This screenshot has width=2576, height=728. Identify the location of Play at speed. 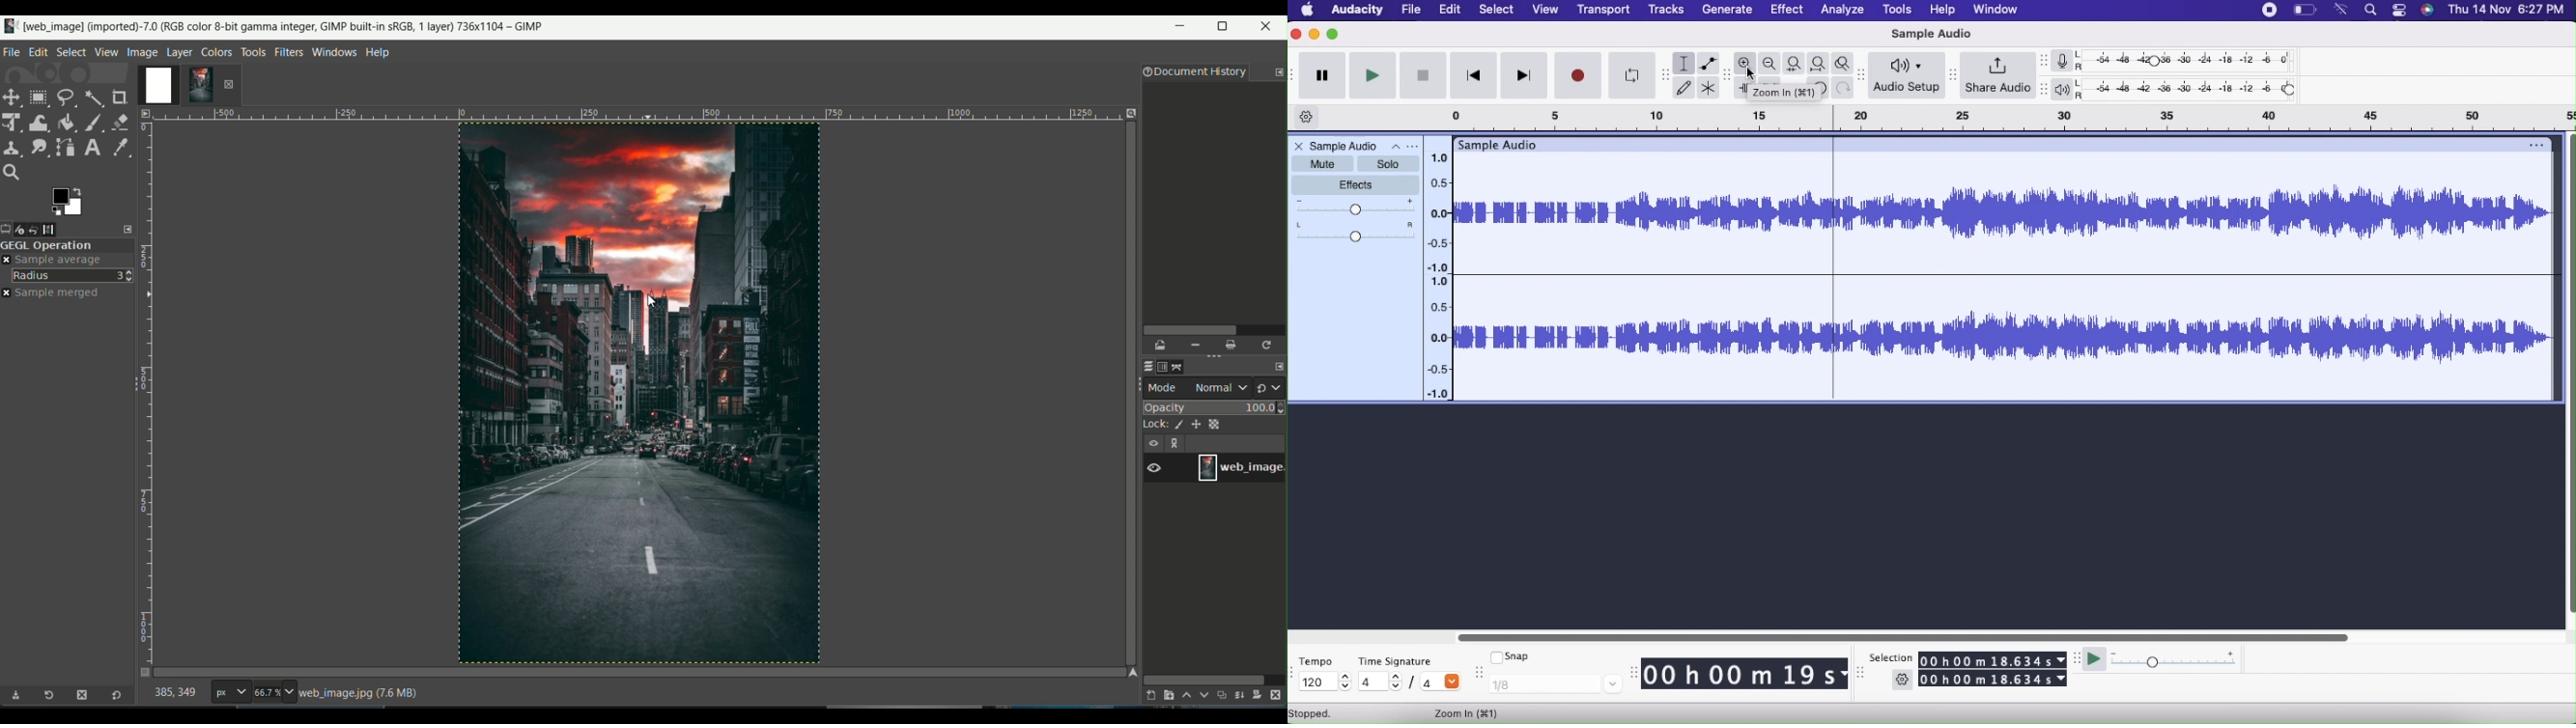
(2093, 658).